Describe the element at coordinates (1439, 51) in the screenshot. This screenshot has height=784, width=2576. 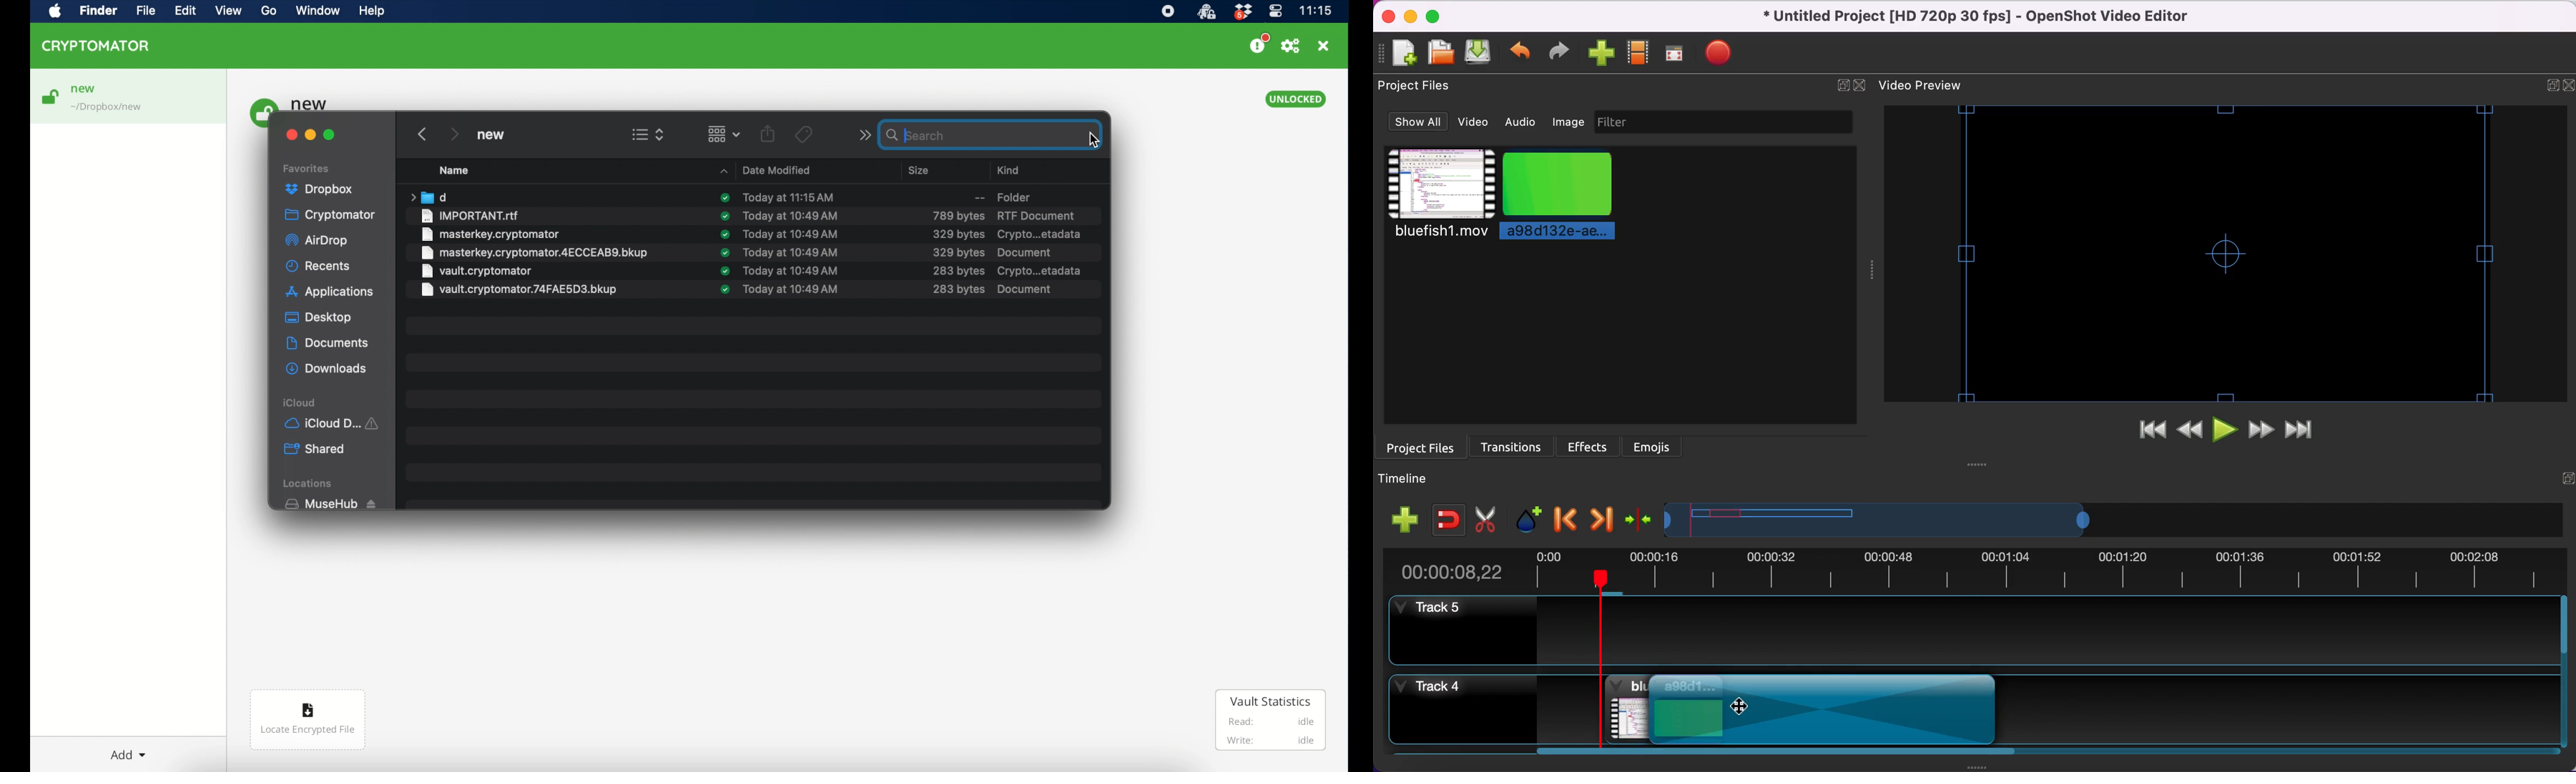
I see `open file` at that location.